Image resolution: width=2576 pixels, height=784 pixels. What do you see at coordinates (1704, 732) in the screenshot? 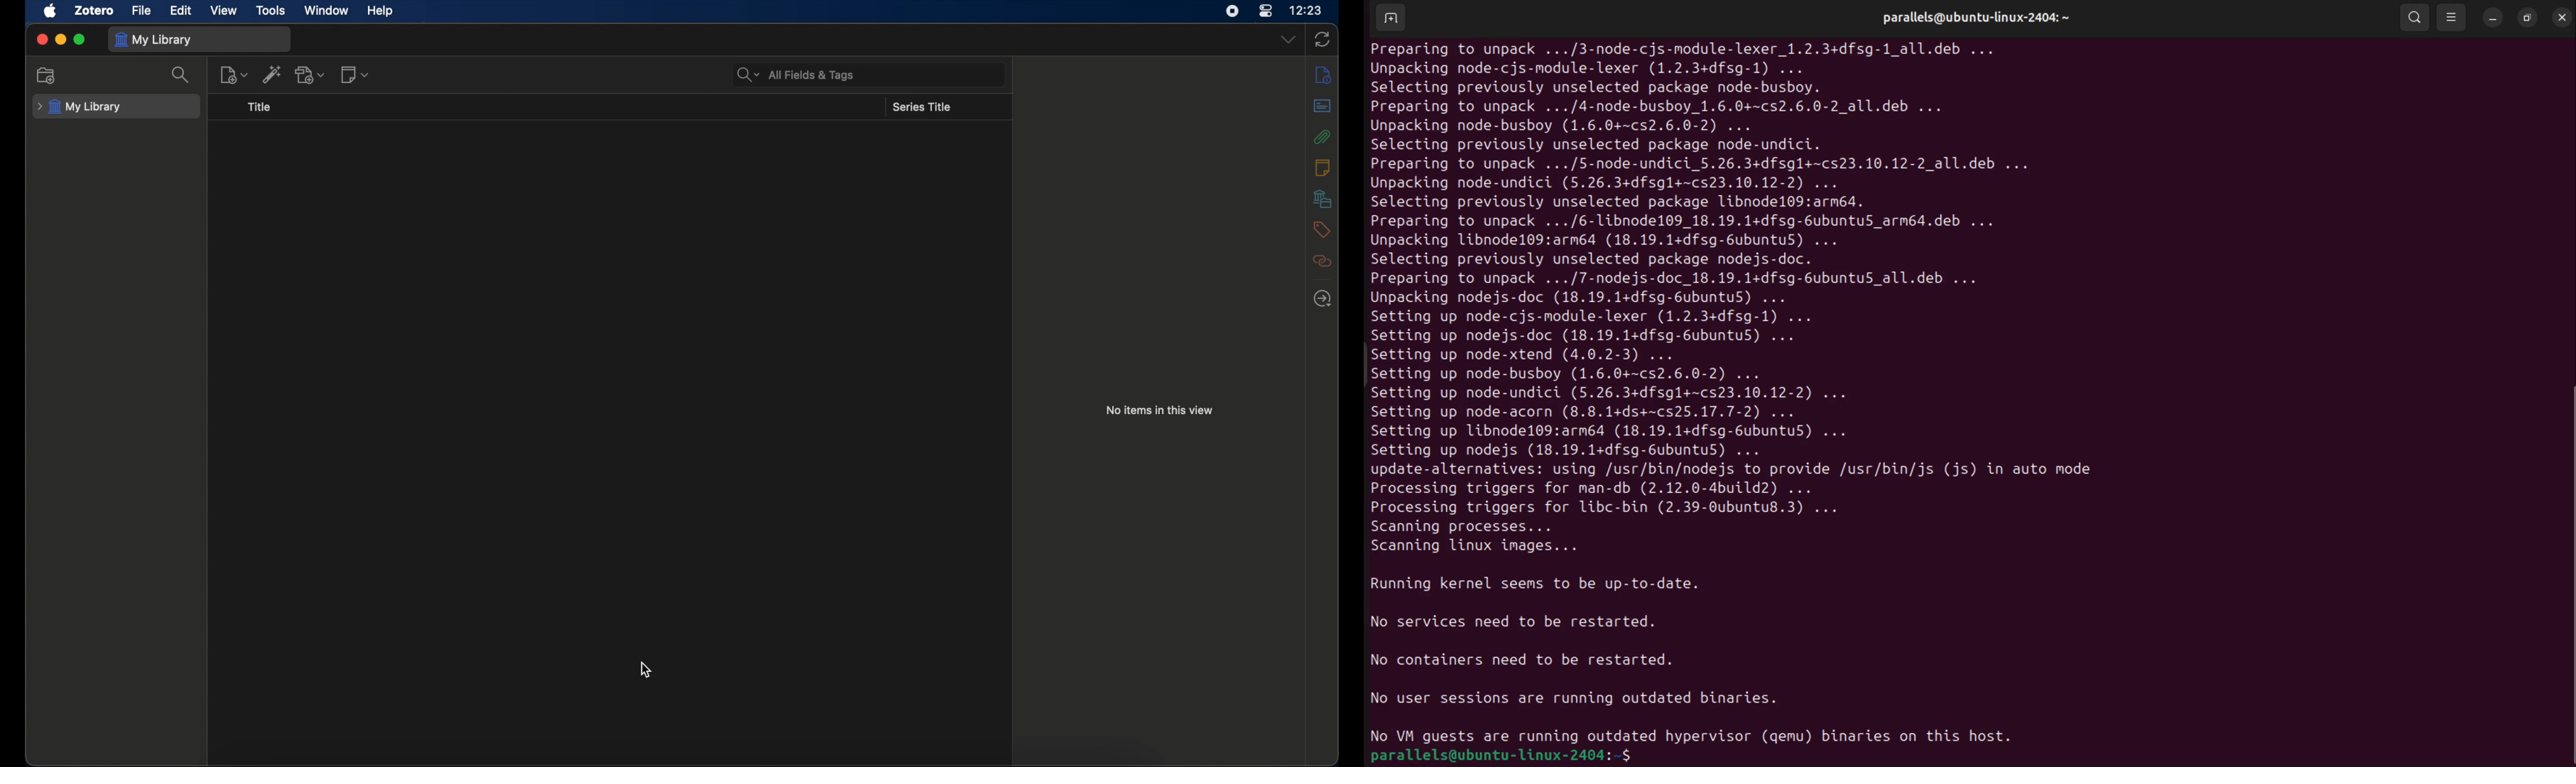
I see `No VM guests are running outdated hypervisor (gemu) binaries on this host.` at bounding box center [1704, 732].